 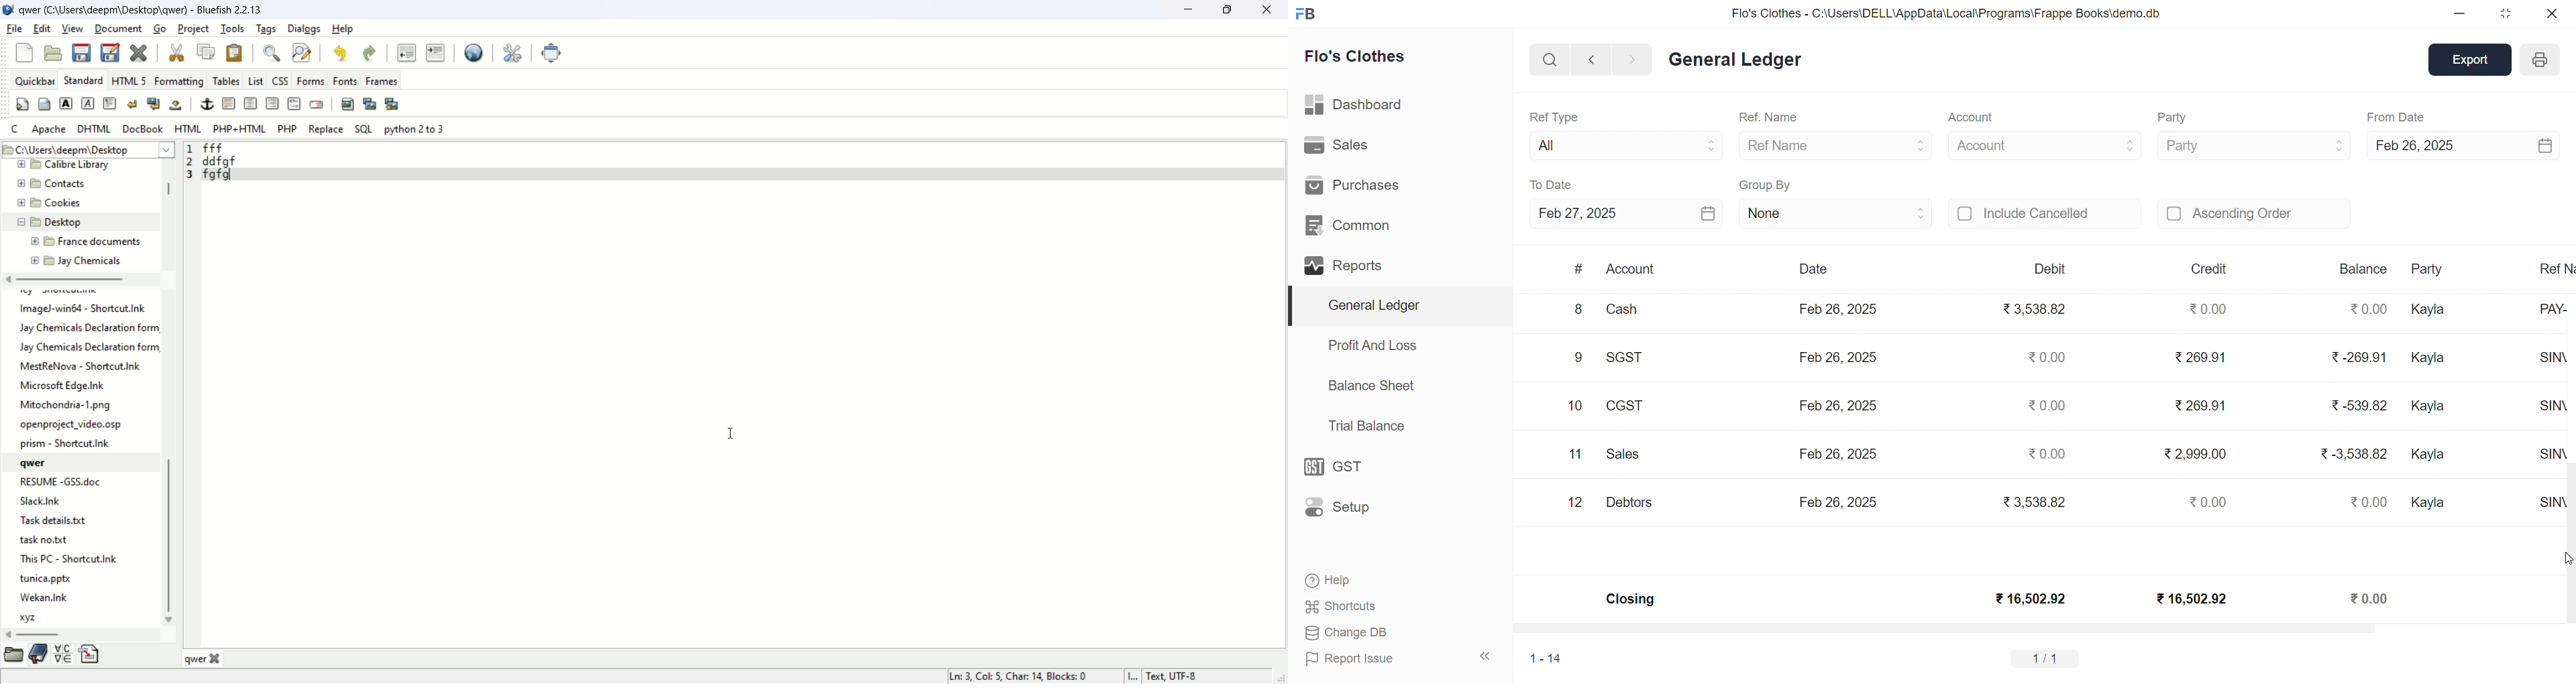 What do you see at coordinates (49, 201) in the screenshot?
I see `cookies` at bounding box center [49, 201].